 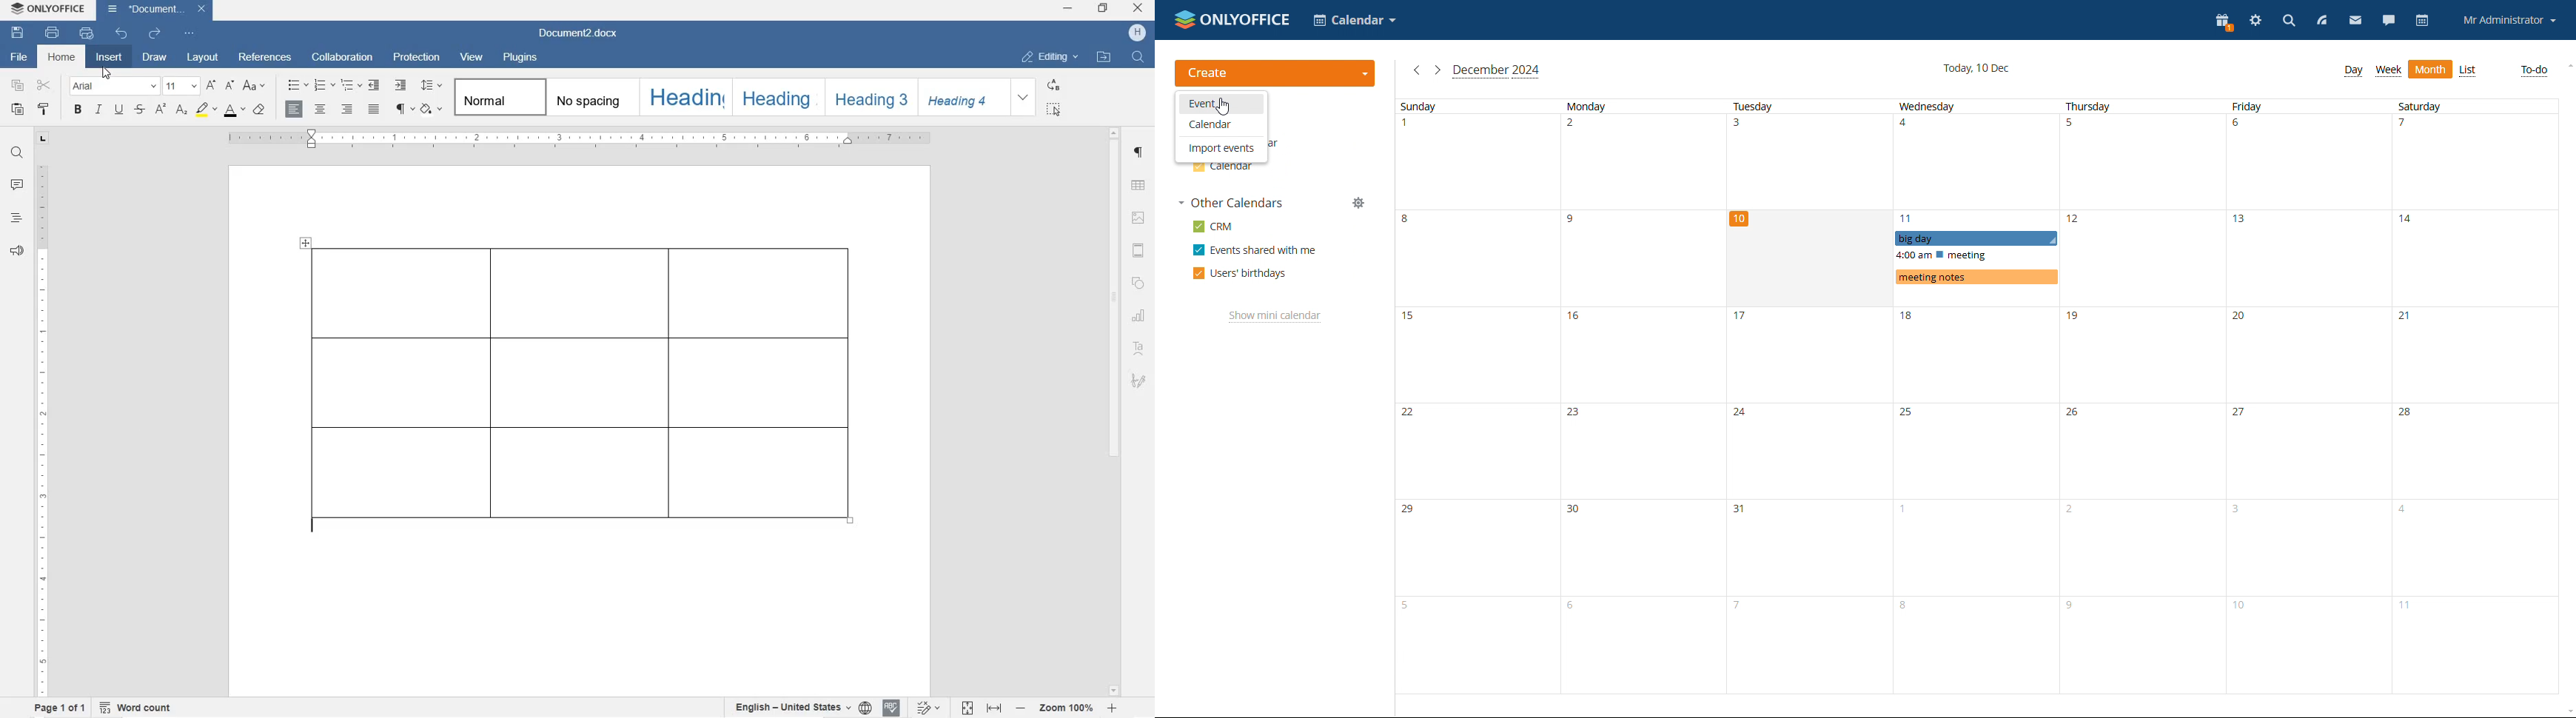 What do you see at coordinates (2421, 21) in the screenshot?
I see `calendar` at bounding box center [2421, 21].